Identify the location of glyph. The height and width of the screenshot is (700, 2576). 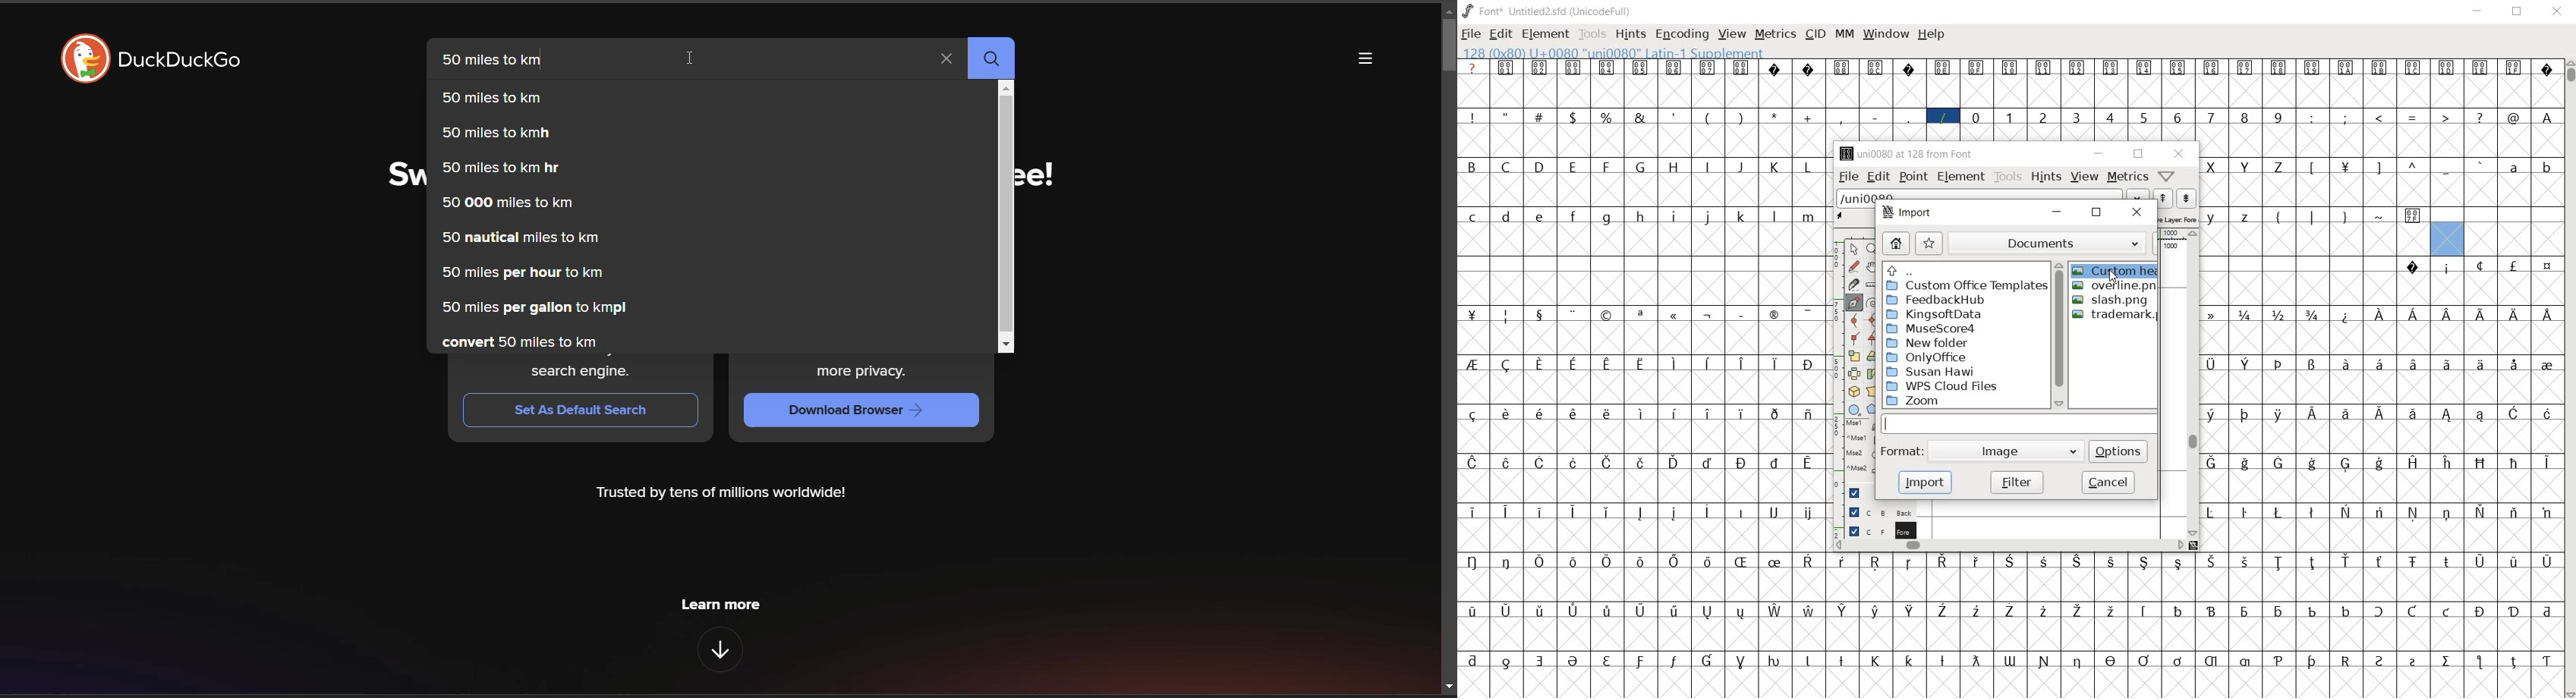
(1773, 661).